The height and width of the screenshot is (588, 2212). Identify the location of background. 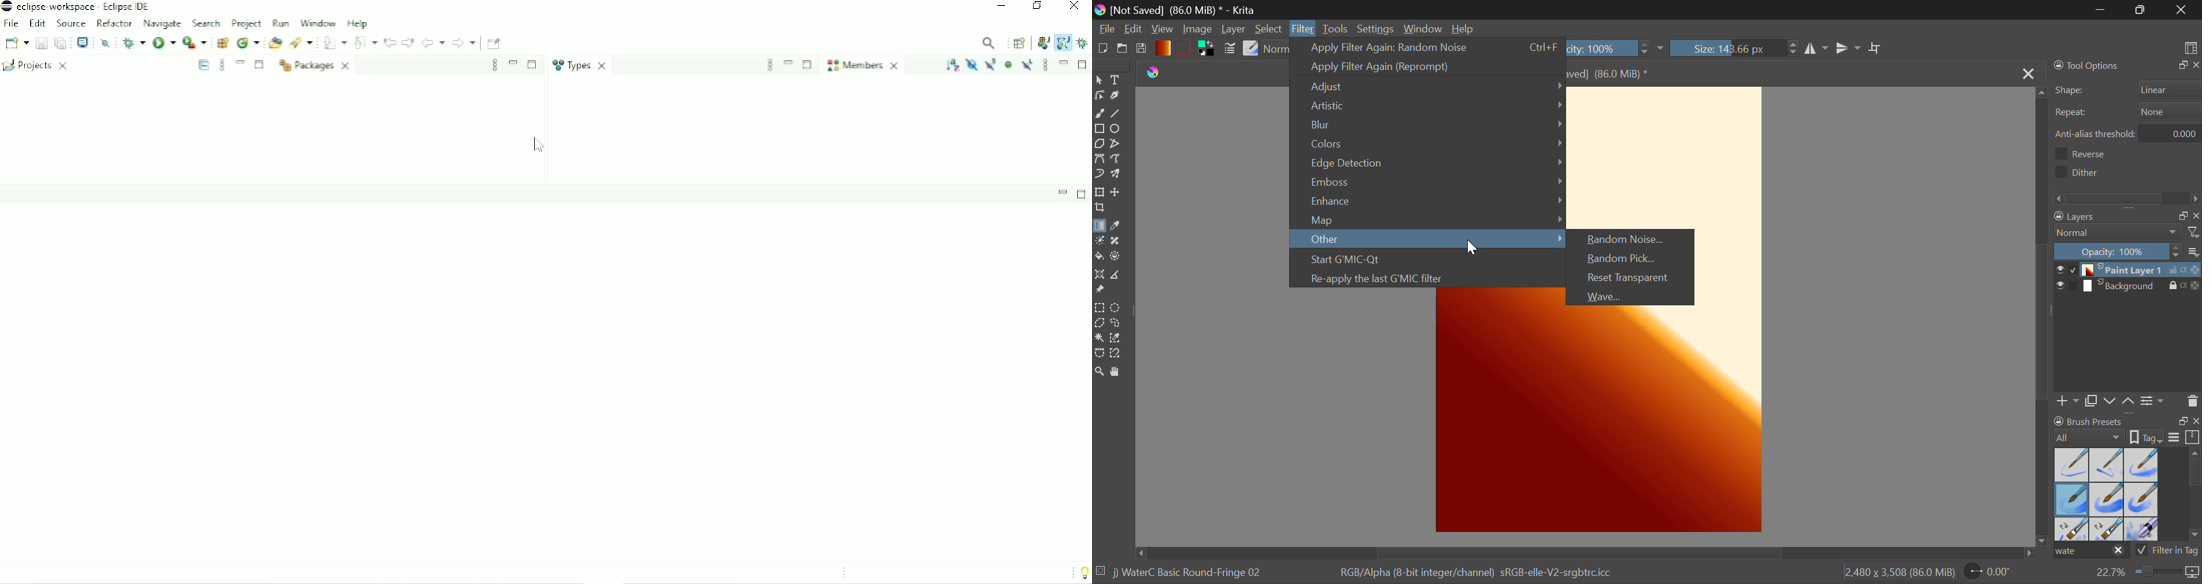
(2125, 286).